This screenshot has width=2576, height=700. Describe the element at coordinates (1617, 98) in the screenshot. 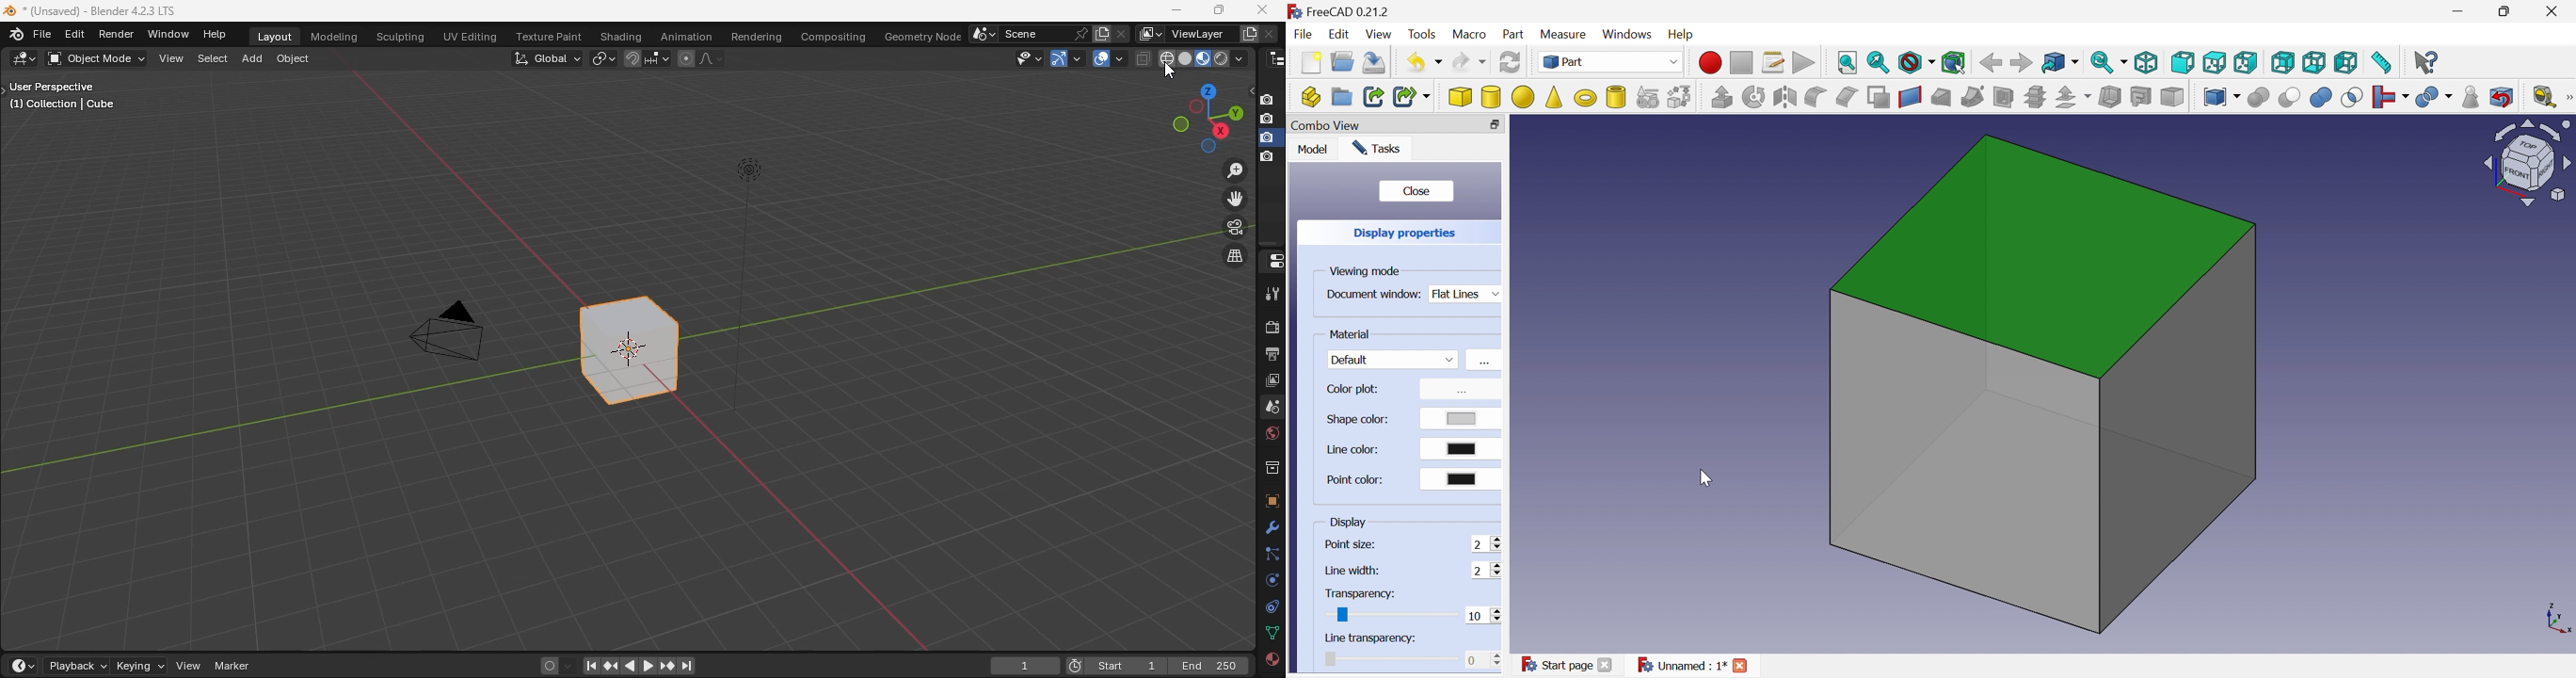

I see `Create tube` at that location.